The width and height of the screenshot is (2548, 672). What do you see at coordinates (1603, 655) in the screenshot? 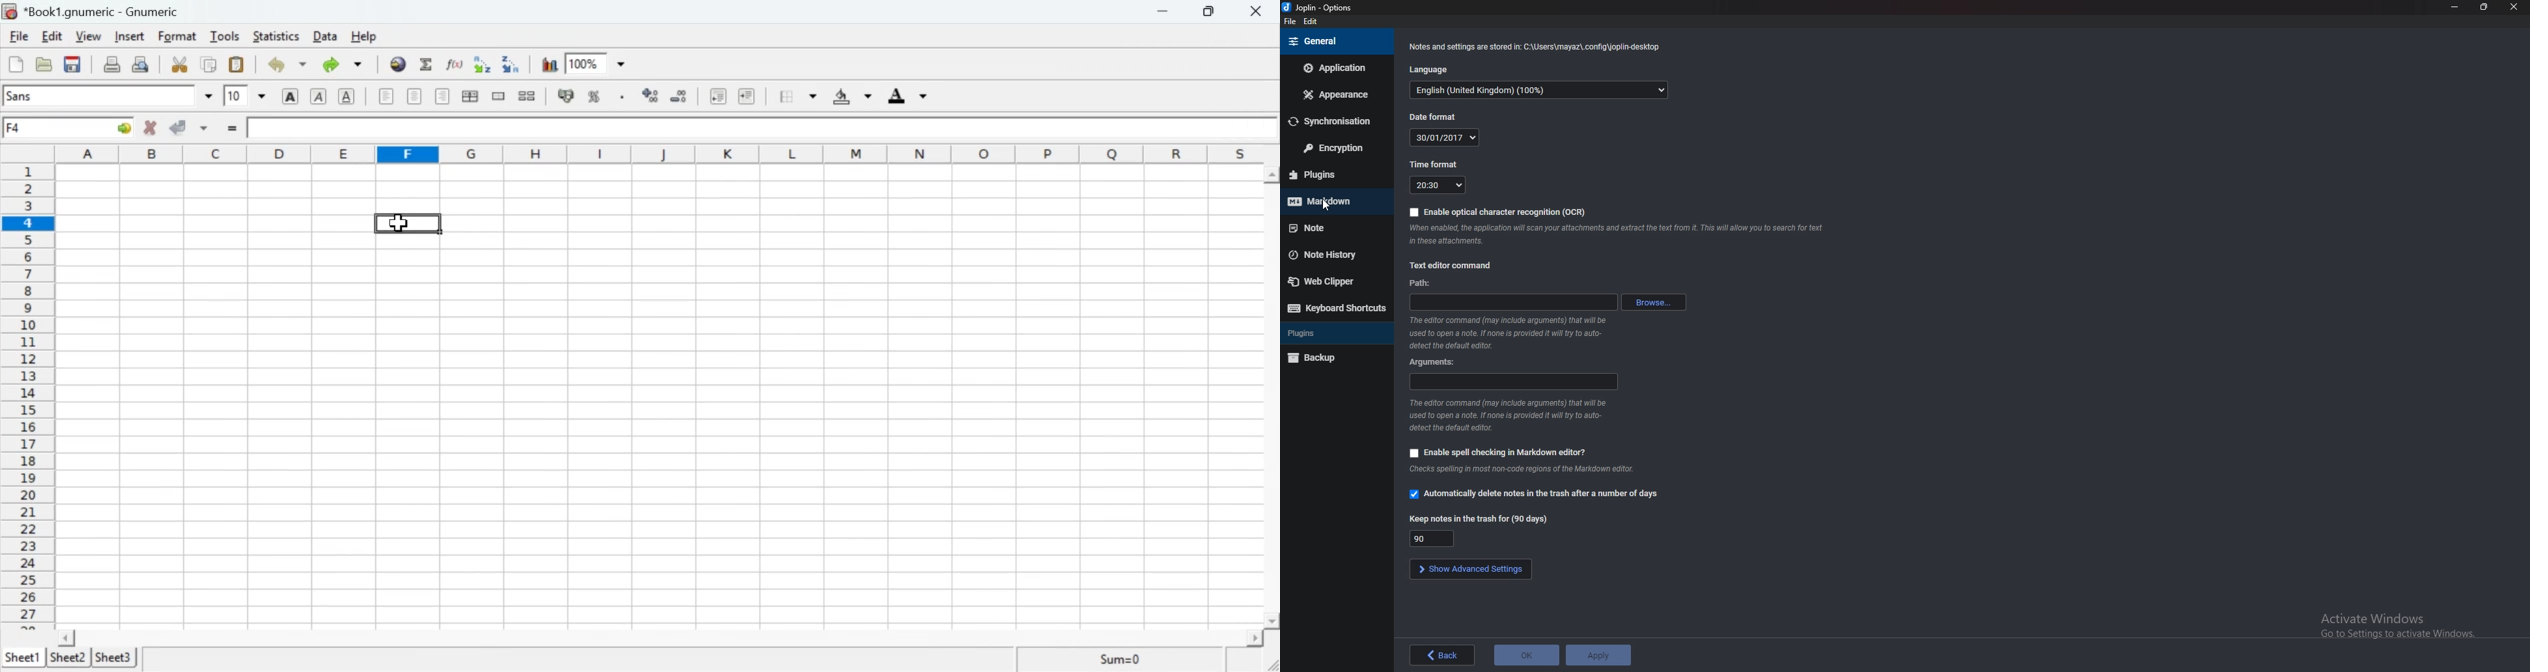
I see `apply` at bounding box center [1603, 655].